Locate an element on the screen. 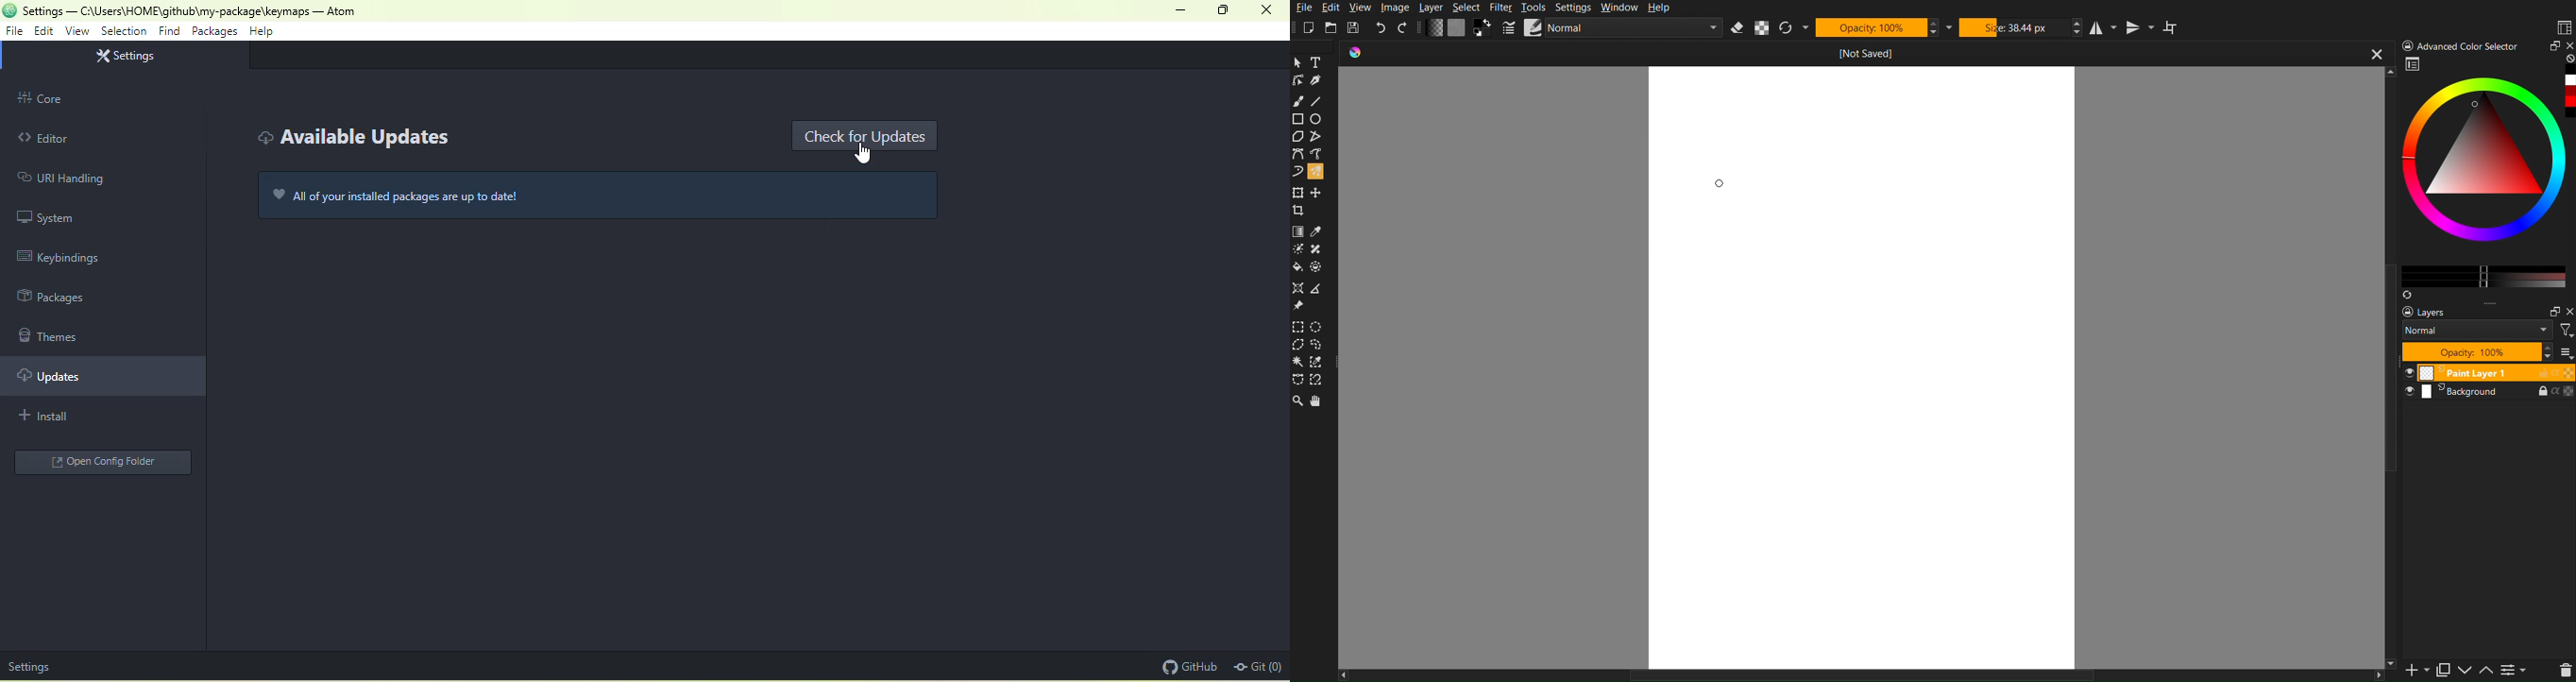  view is located at coordinates (76, 32).